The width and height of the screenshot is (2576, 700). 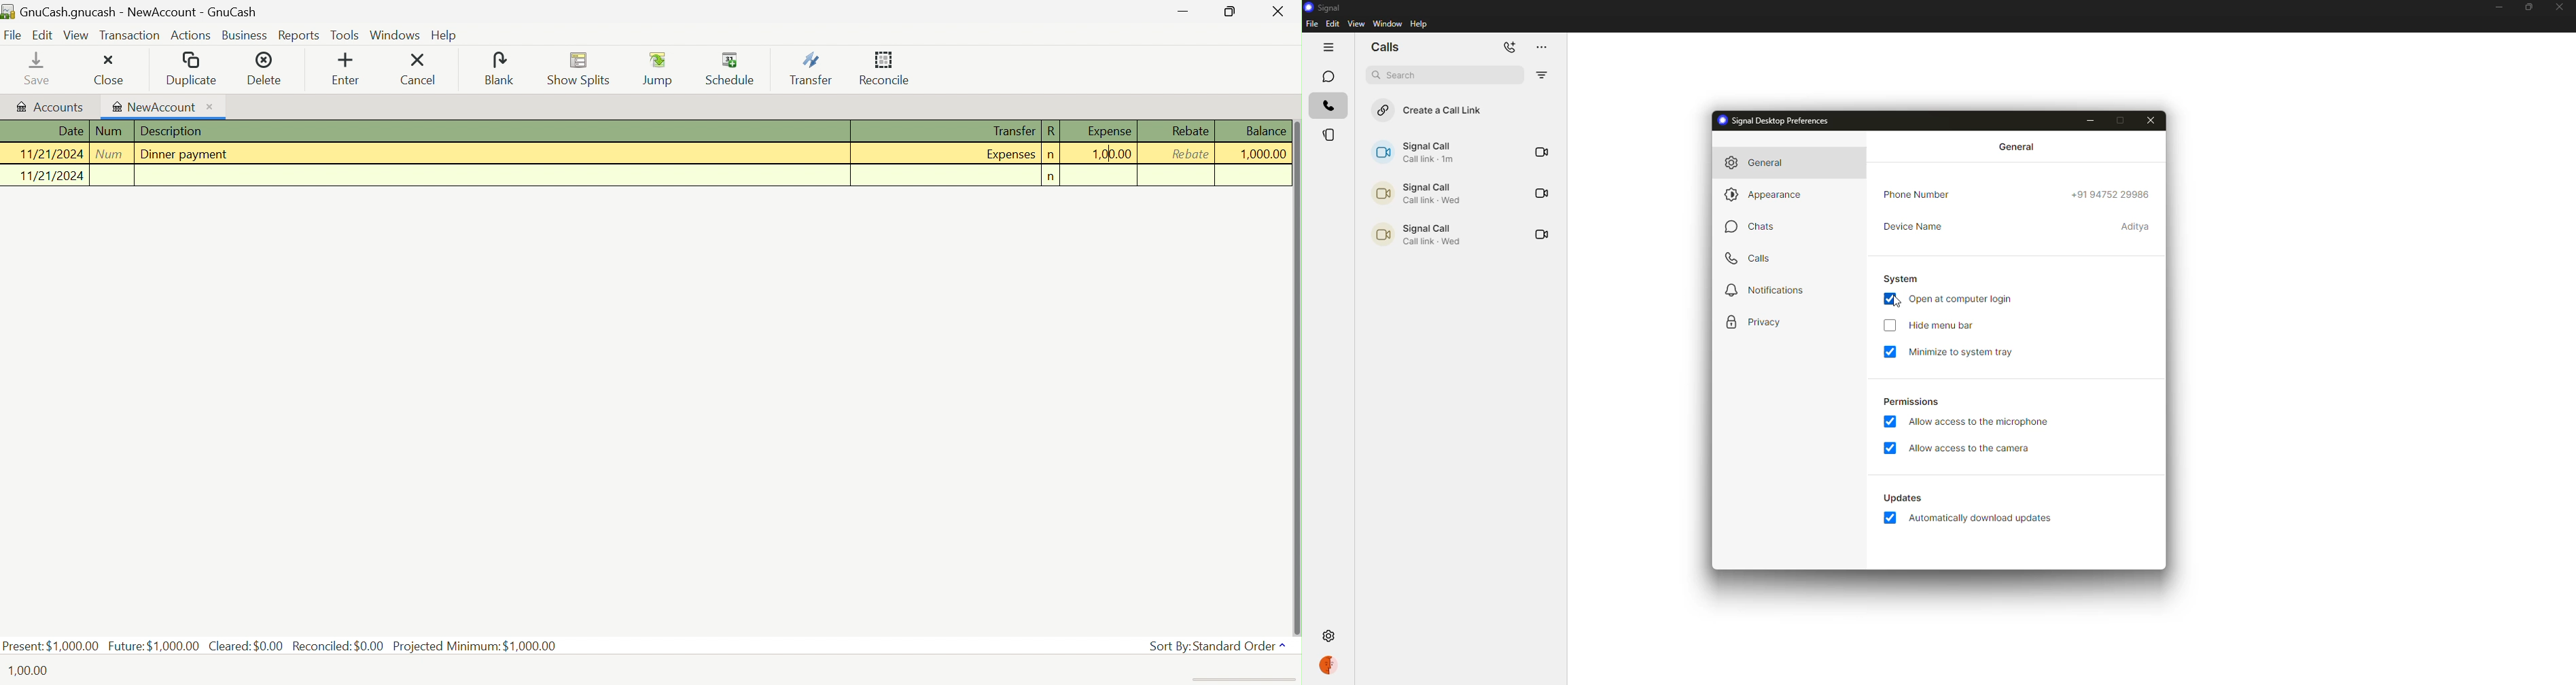 I want to click on Duplicate, so click(x=191, y=68).